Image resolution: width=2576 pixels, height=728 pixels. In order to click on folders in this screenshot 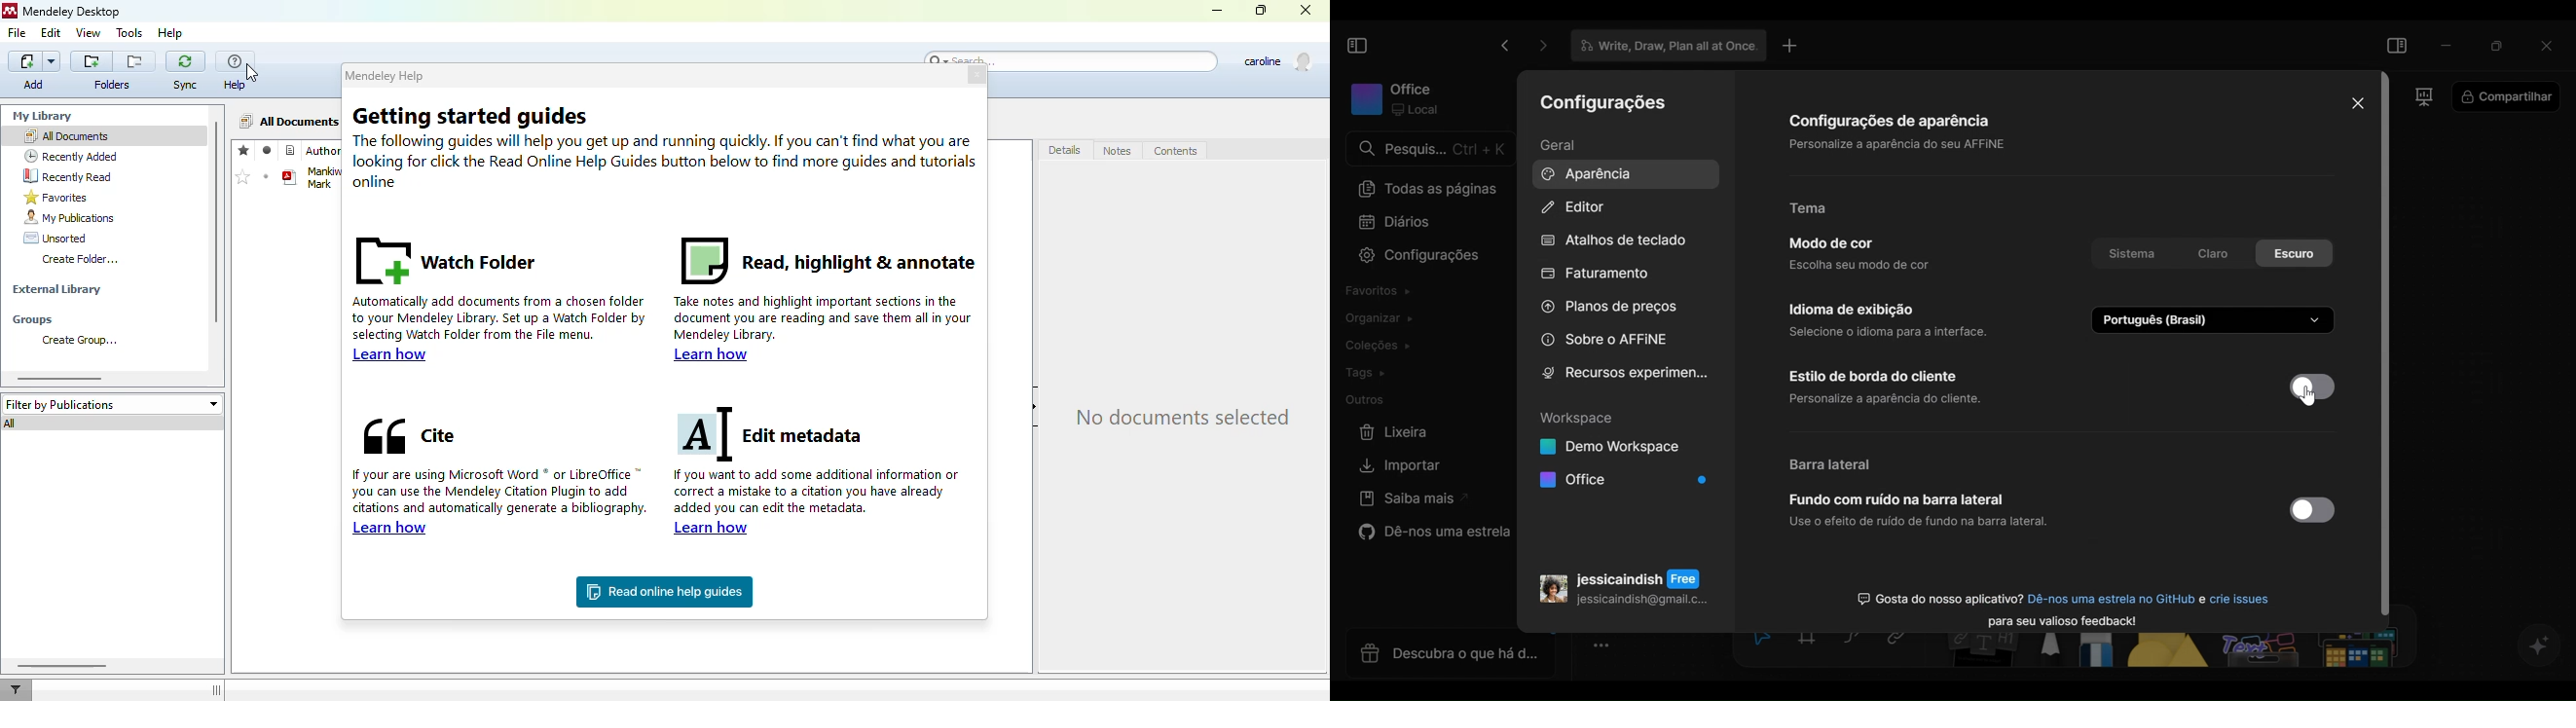, I will do `click(112, 72)`.